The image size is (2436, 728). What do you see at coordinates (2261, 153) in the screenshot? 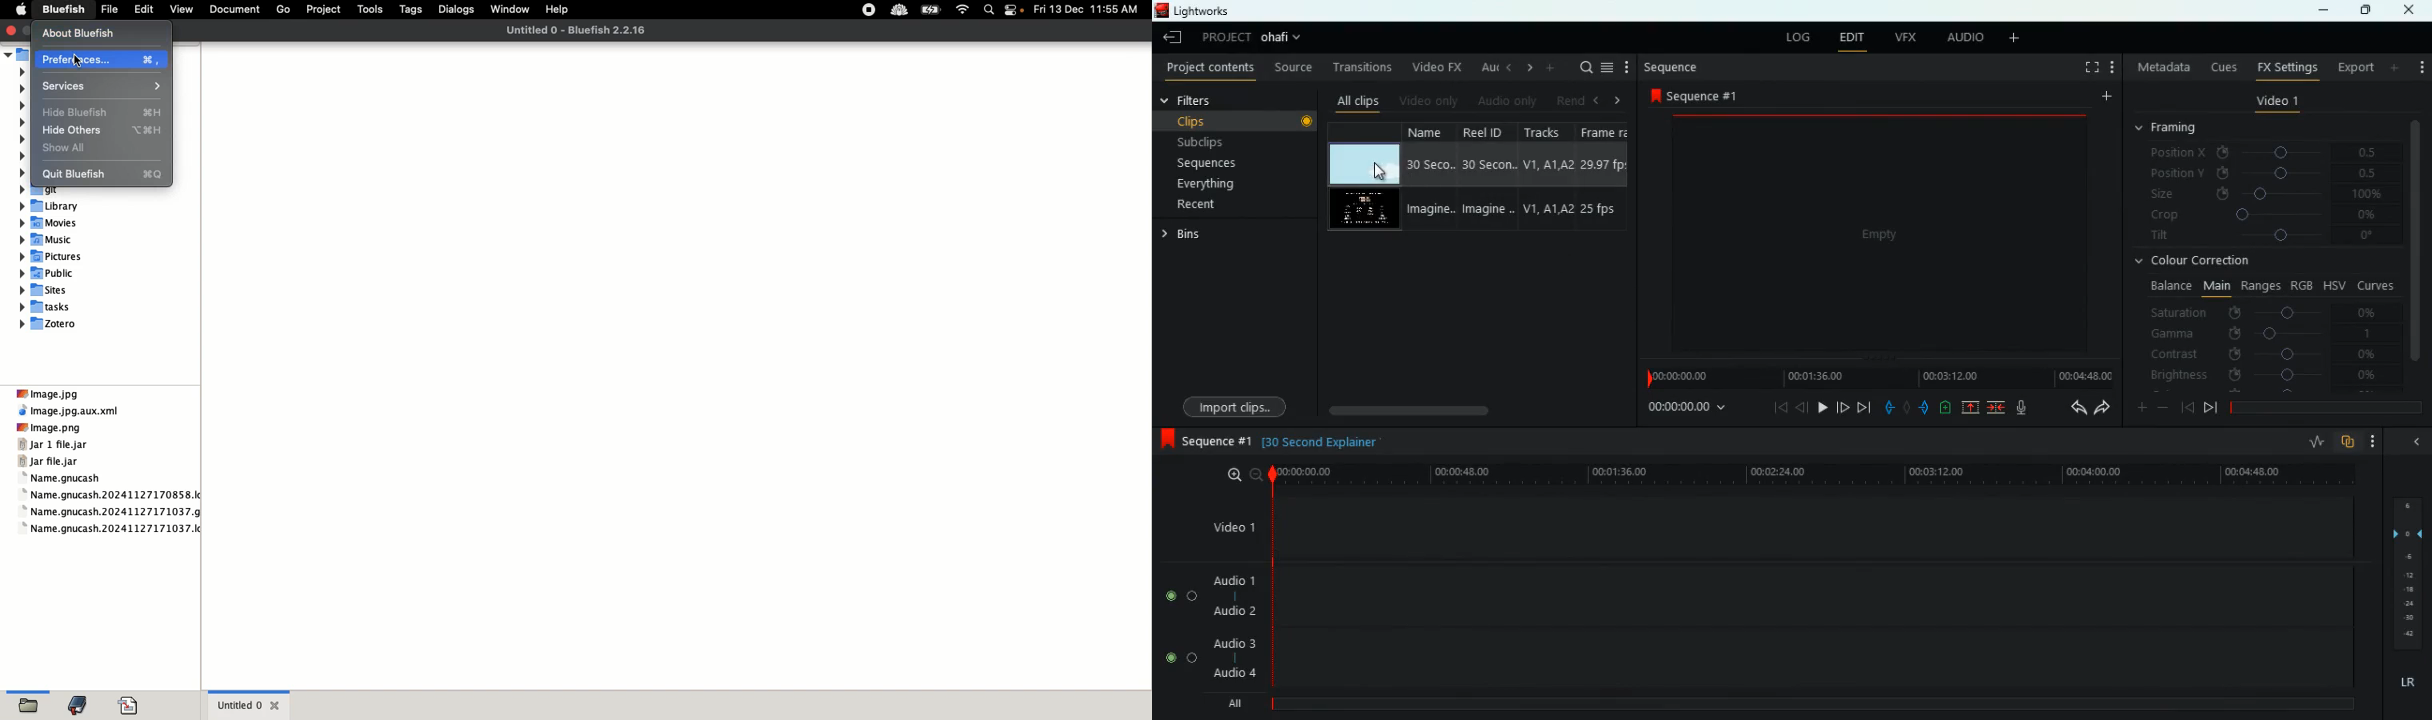
I see `position X` at bounding box center [2261, 153].